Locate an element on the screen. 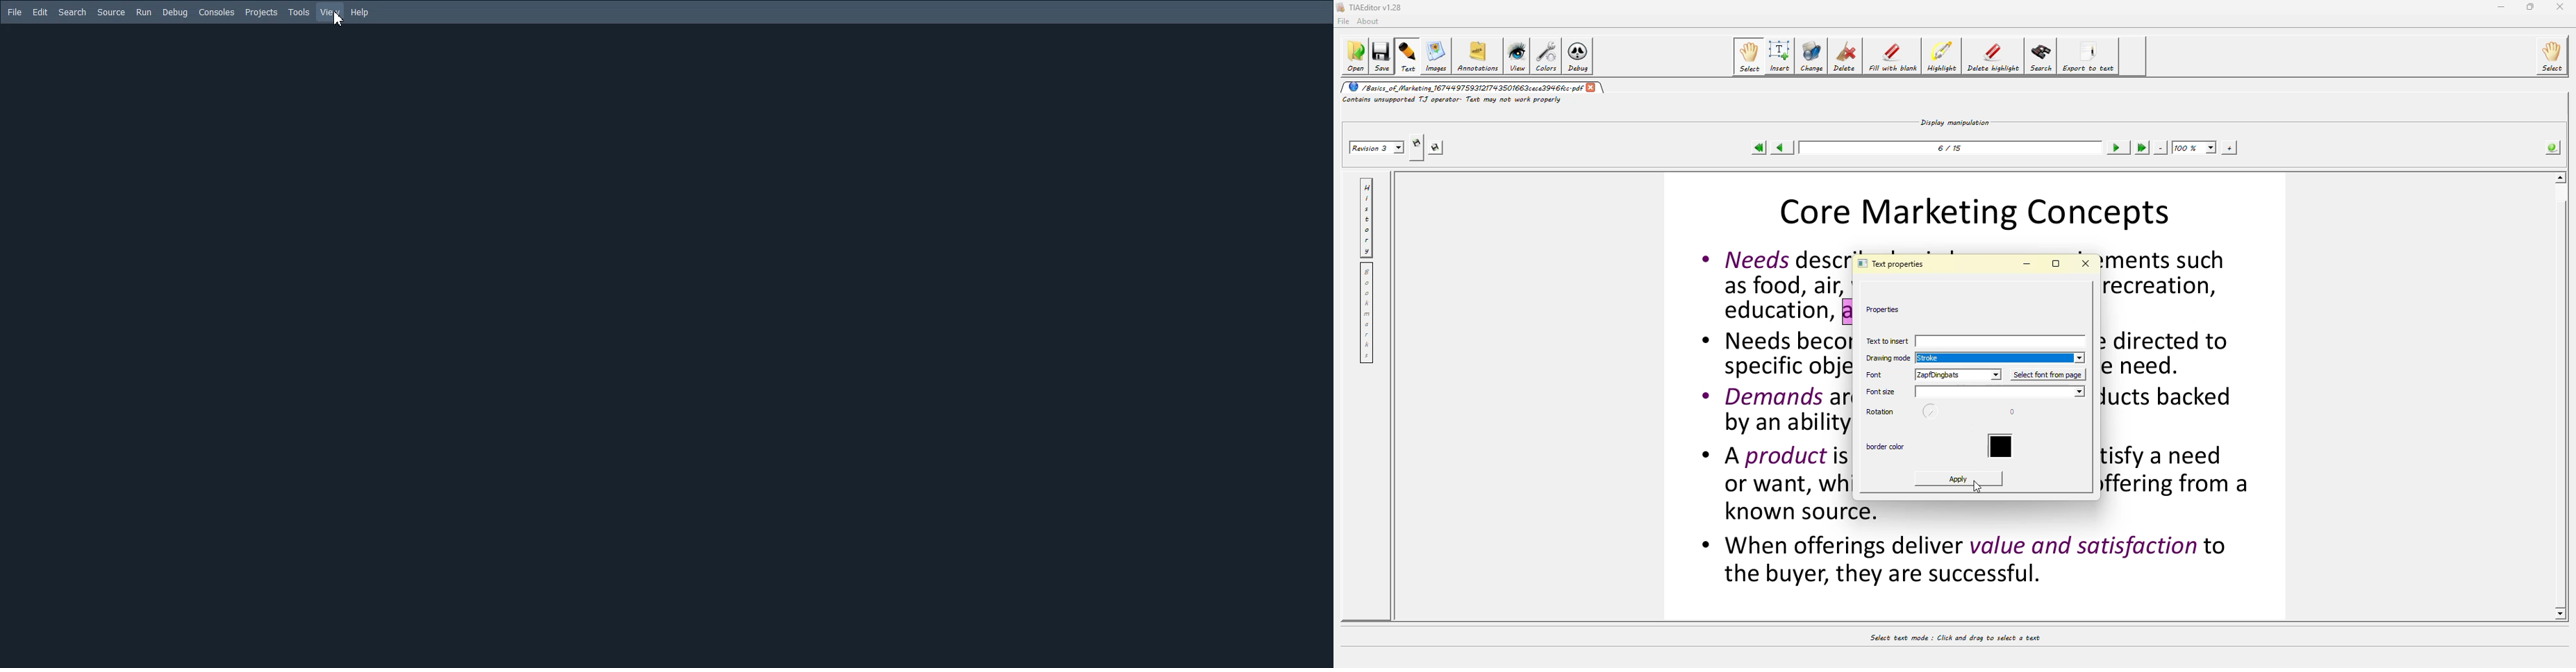  Run is located at coordinates (143, 12).